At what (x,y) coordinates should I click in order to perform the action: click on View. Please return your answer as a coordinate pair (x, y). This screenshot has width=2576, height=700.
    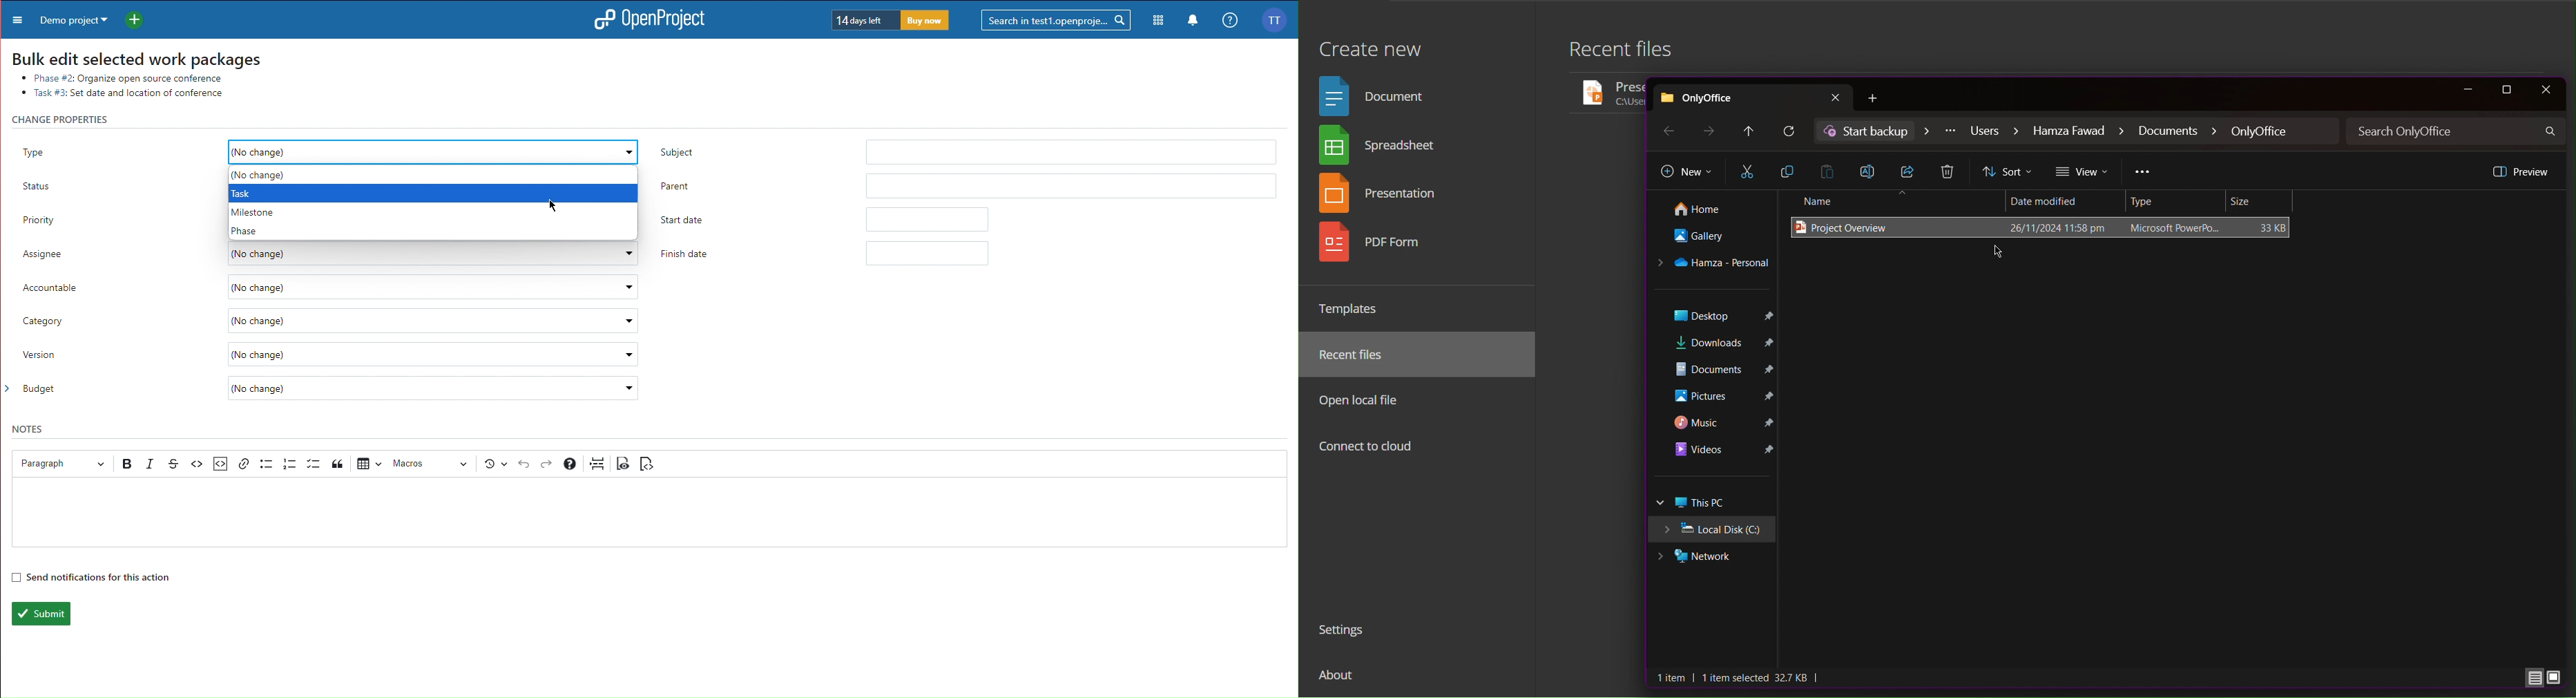
    Looking at the image, I should click on (2083, 172).